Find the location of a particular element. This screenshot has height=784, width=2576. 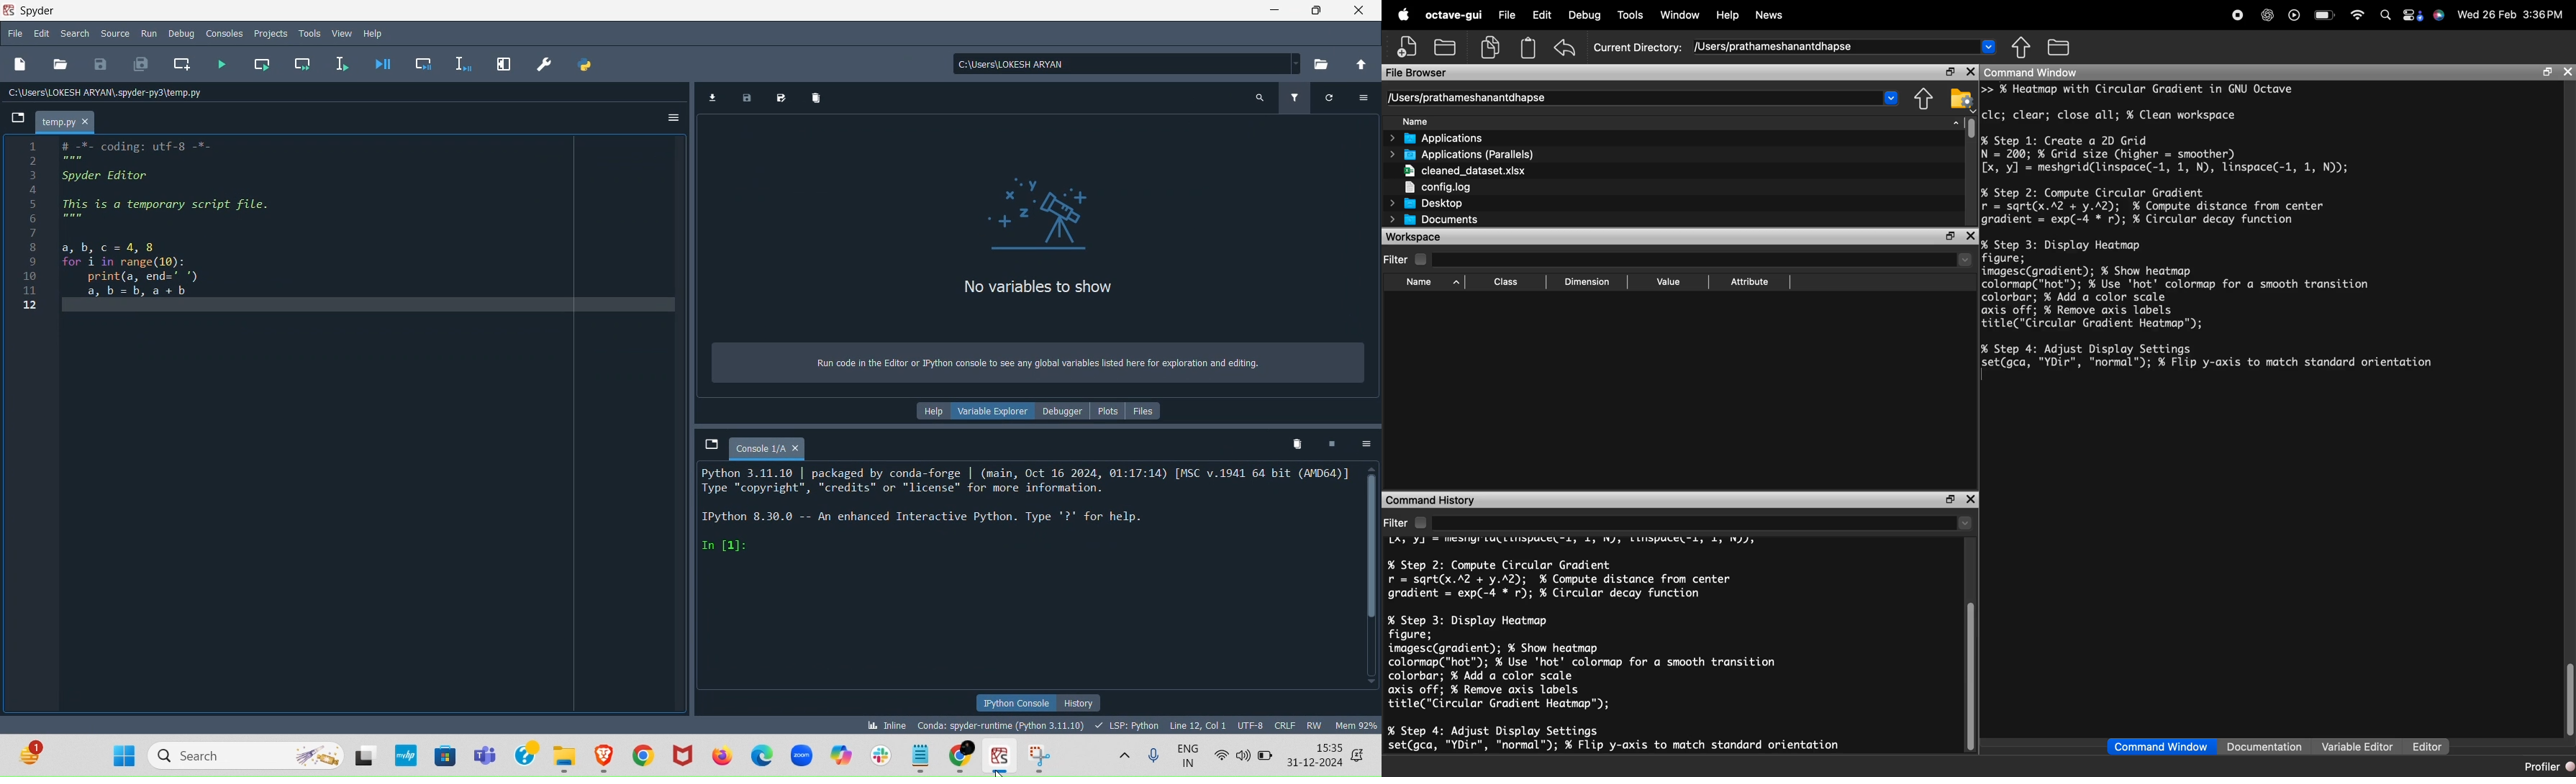

Text is located at coordinates (1033, 367).